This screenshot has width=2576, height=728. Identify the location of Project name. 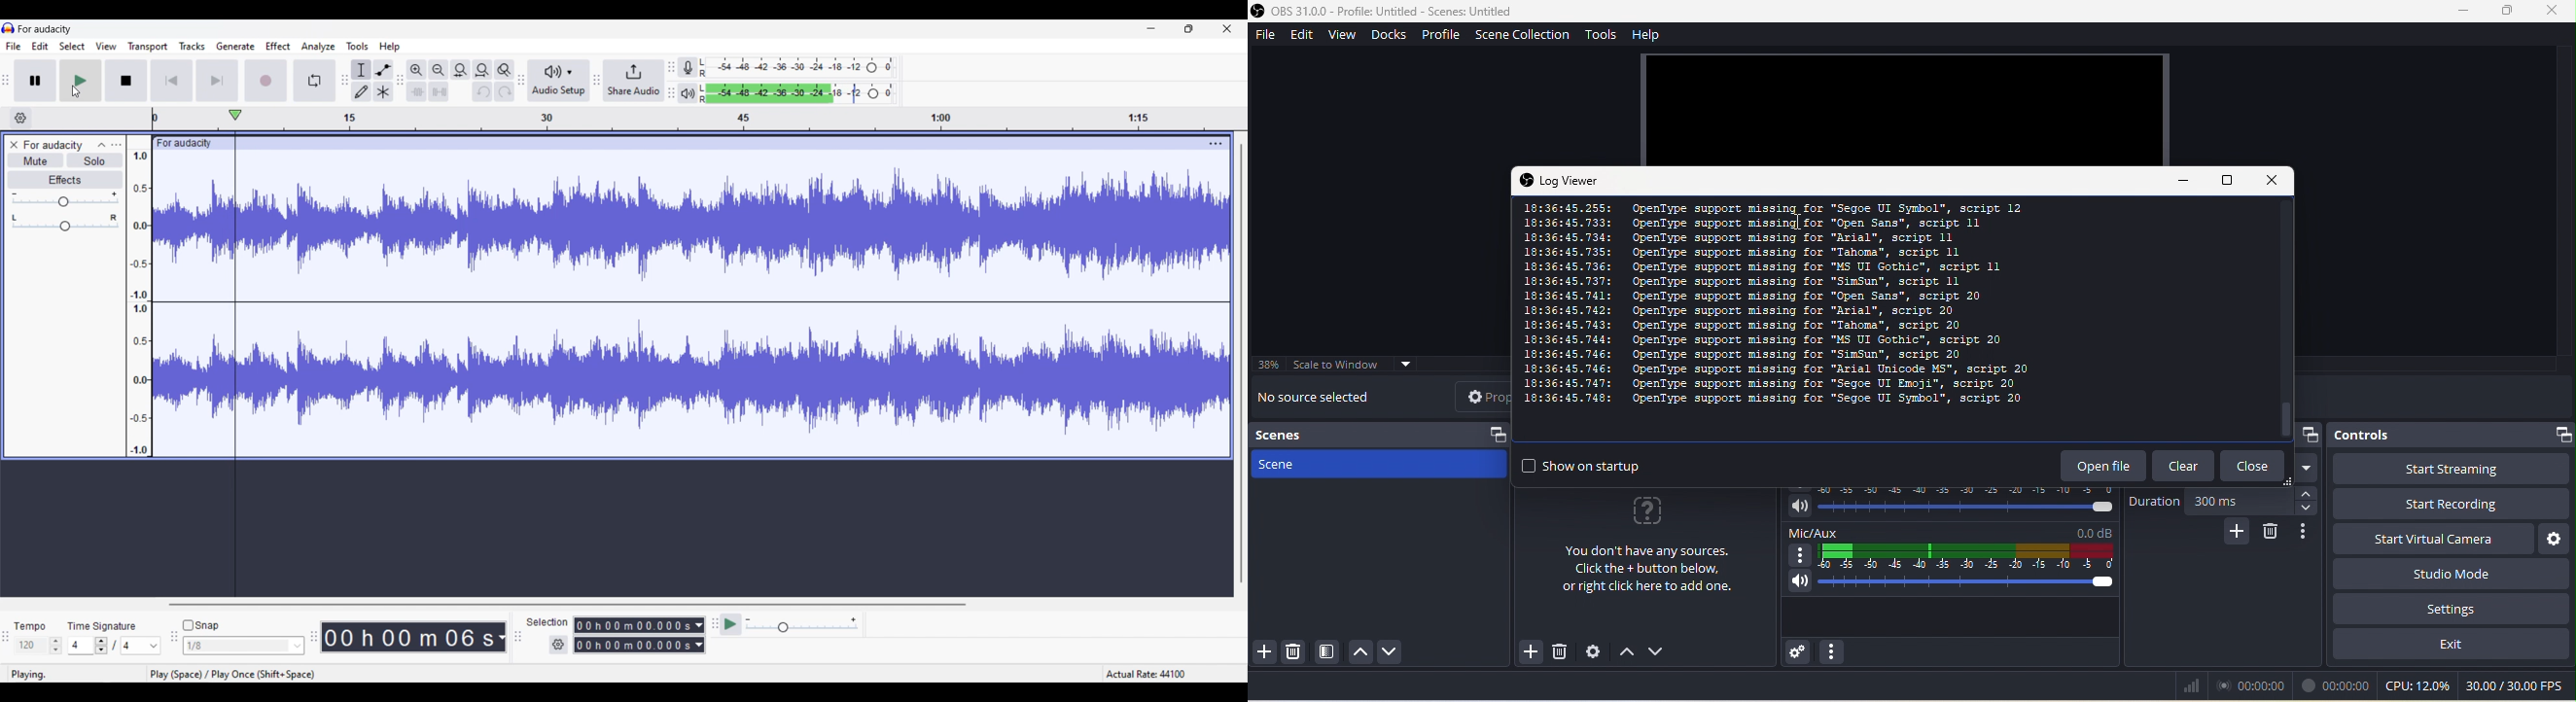
(53, 146).